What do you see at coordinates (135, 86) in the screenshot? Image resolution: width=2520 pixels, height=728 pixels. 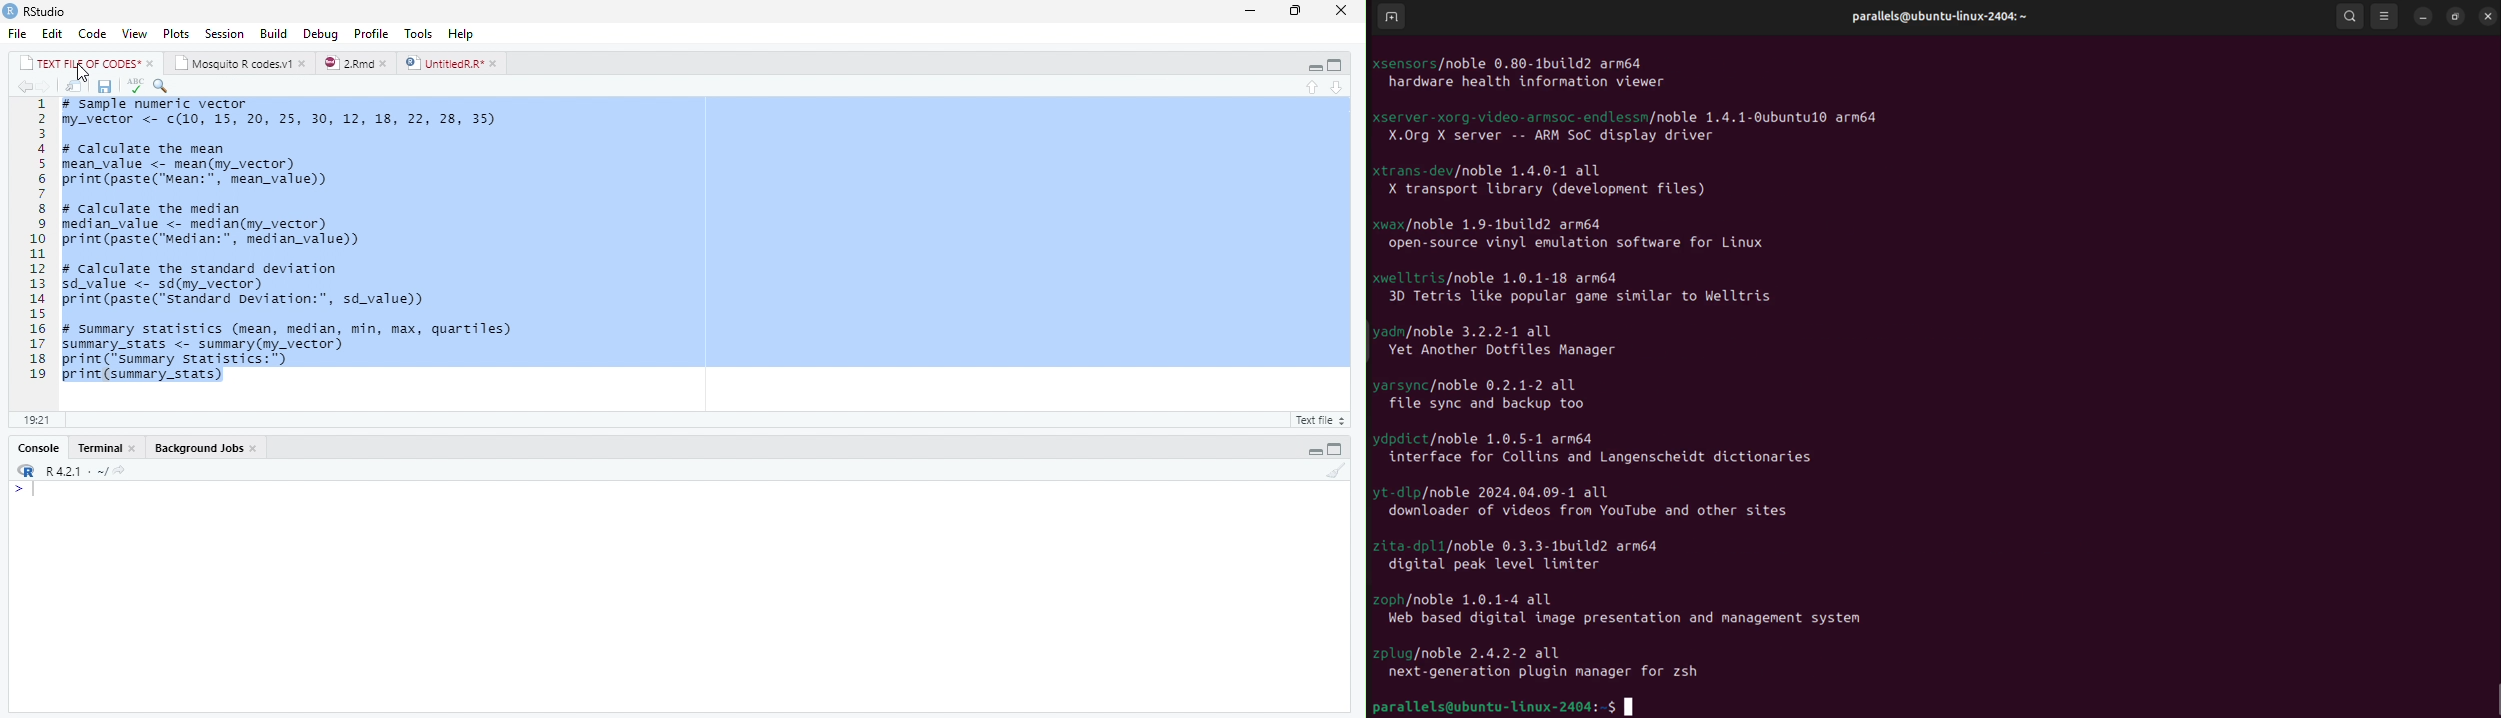 I see `spelling check` at bounding box center [135, 86].